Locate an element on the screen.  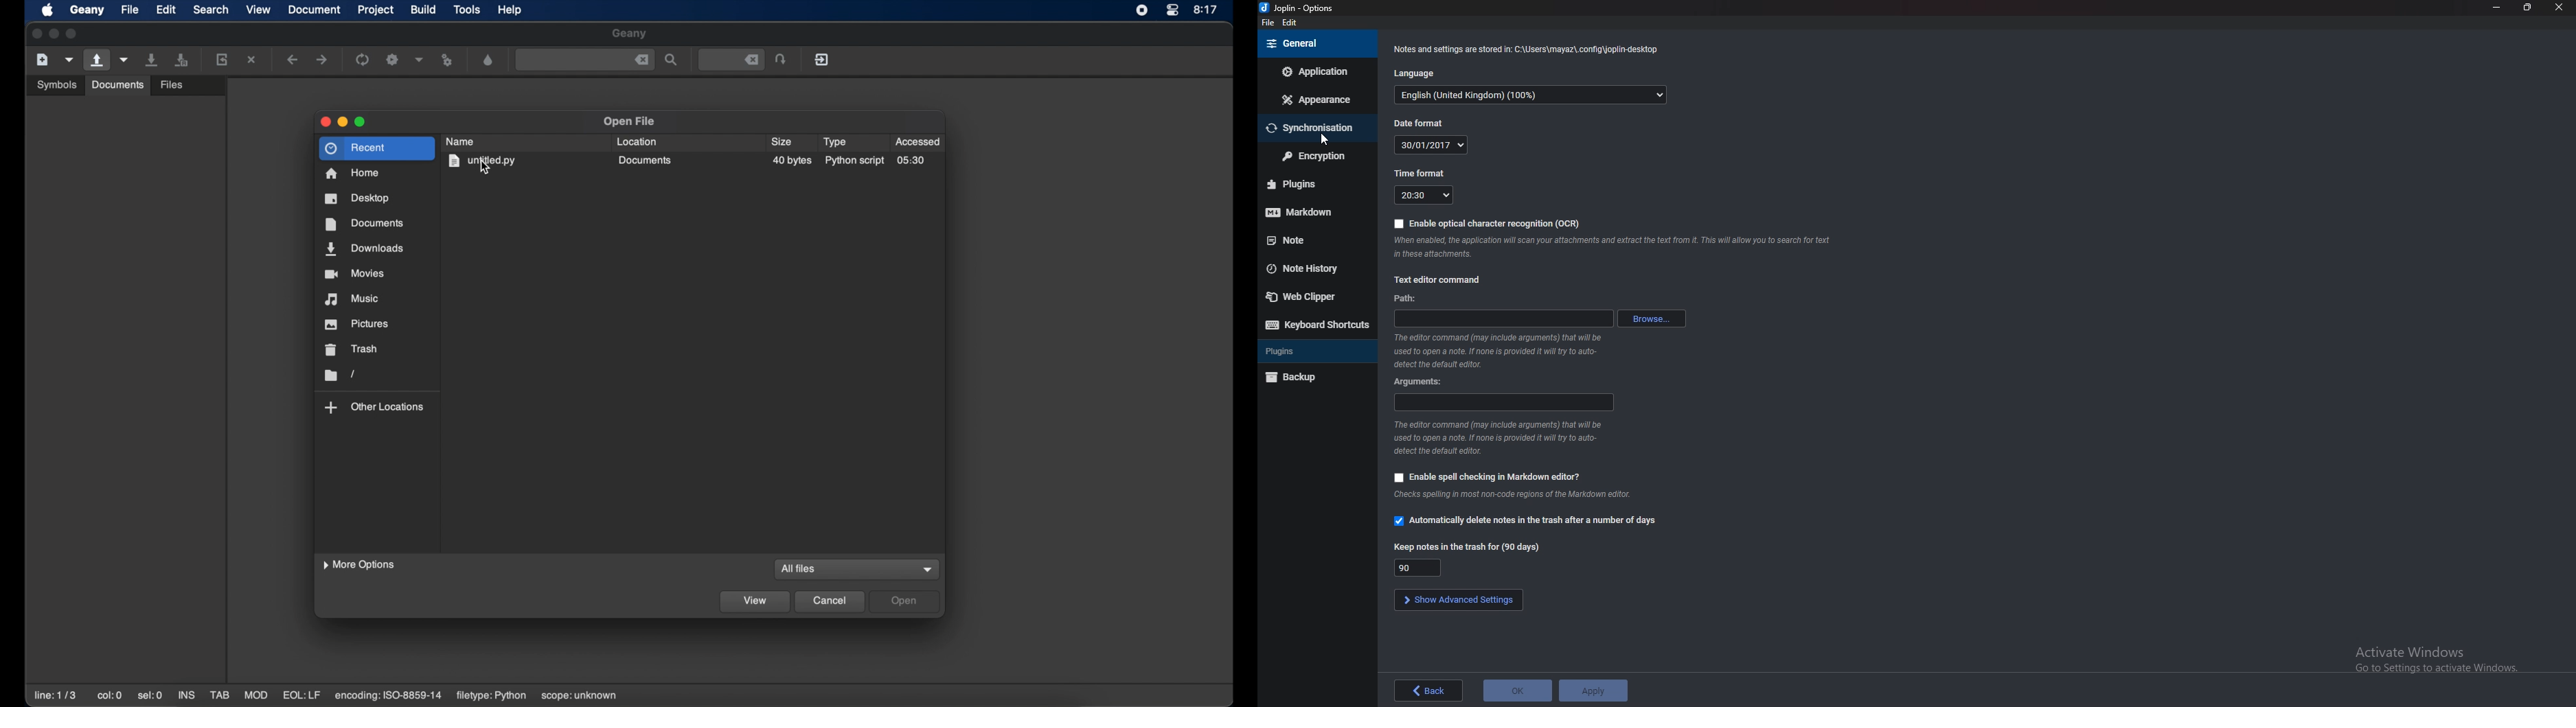
90 is located at coordinates (1417, 568).